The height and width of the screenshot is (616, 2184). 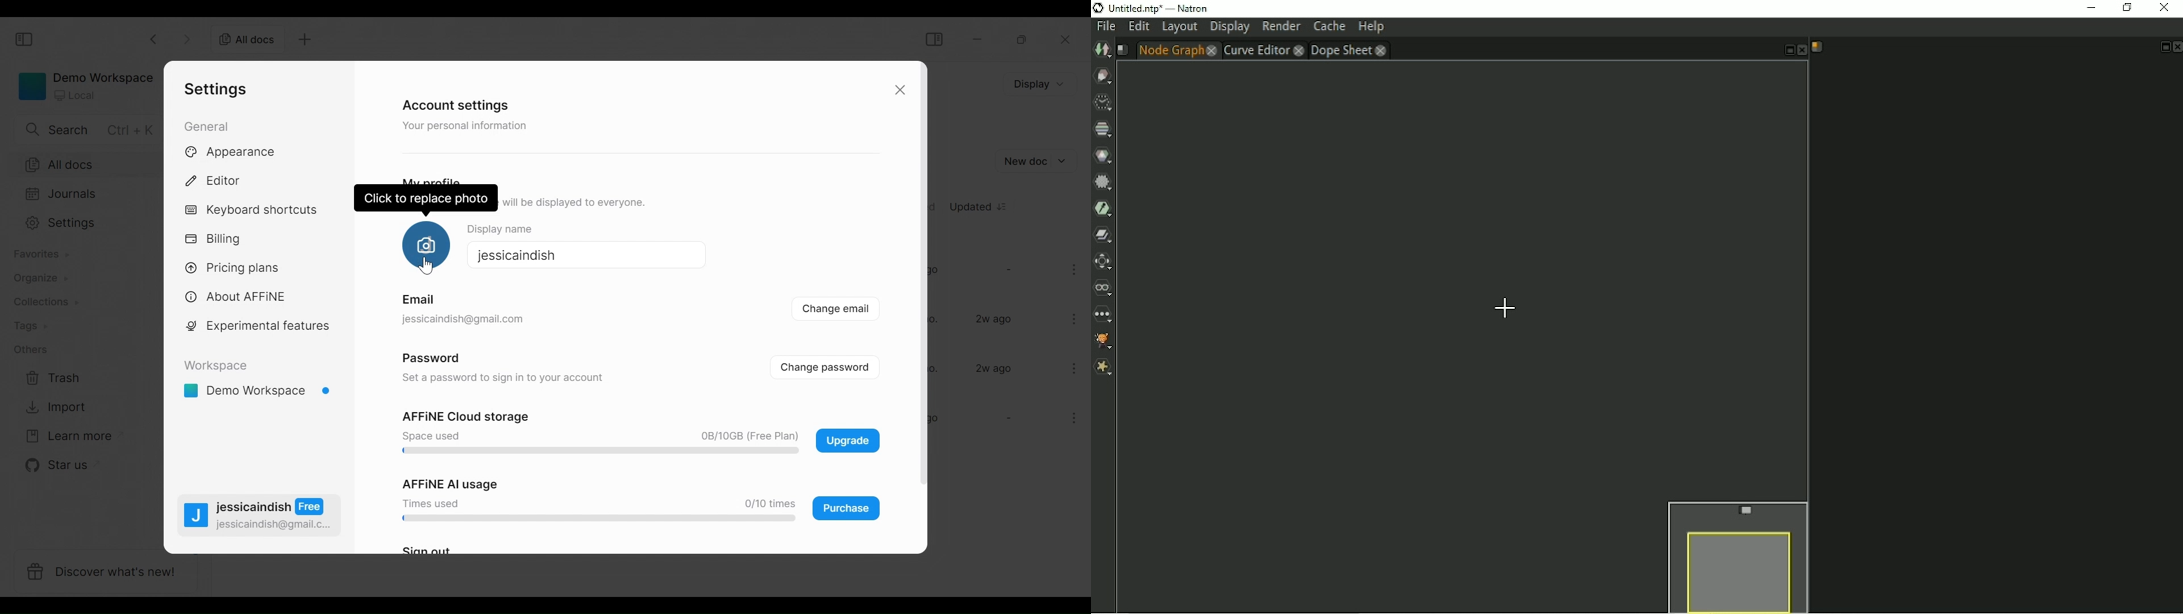 I want to click on more options, so click(x=1076, y=318).